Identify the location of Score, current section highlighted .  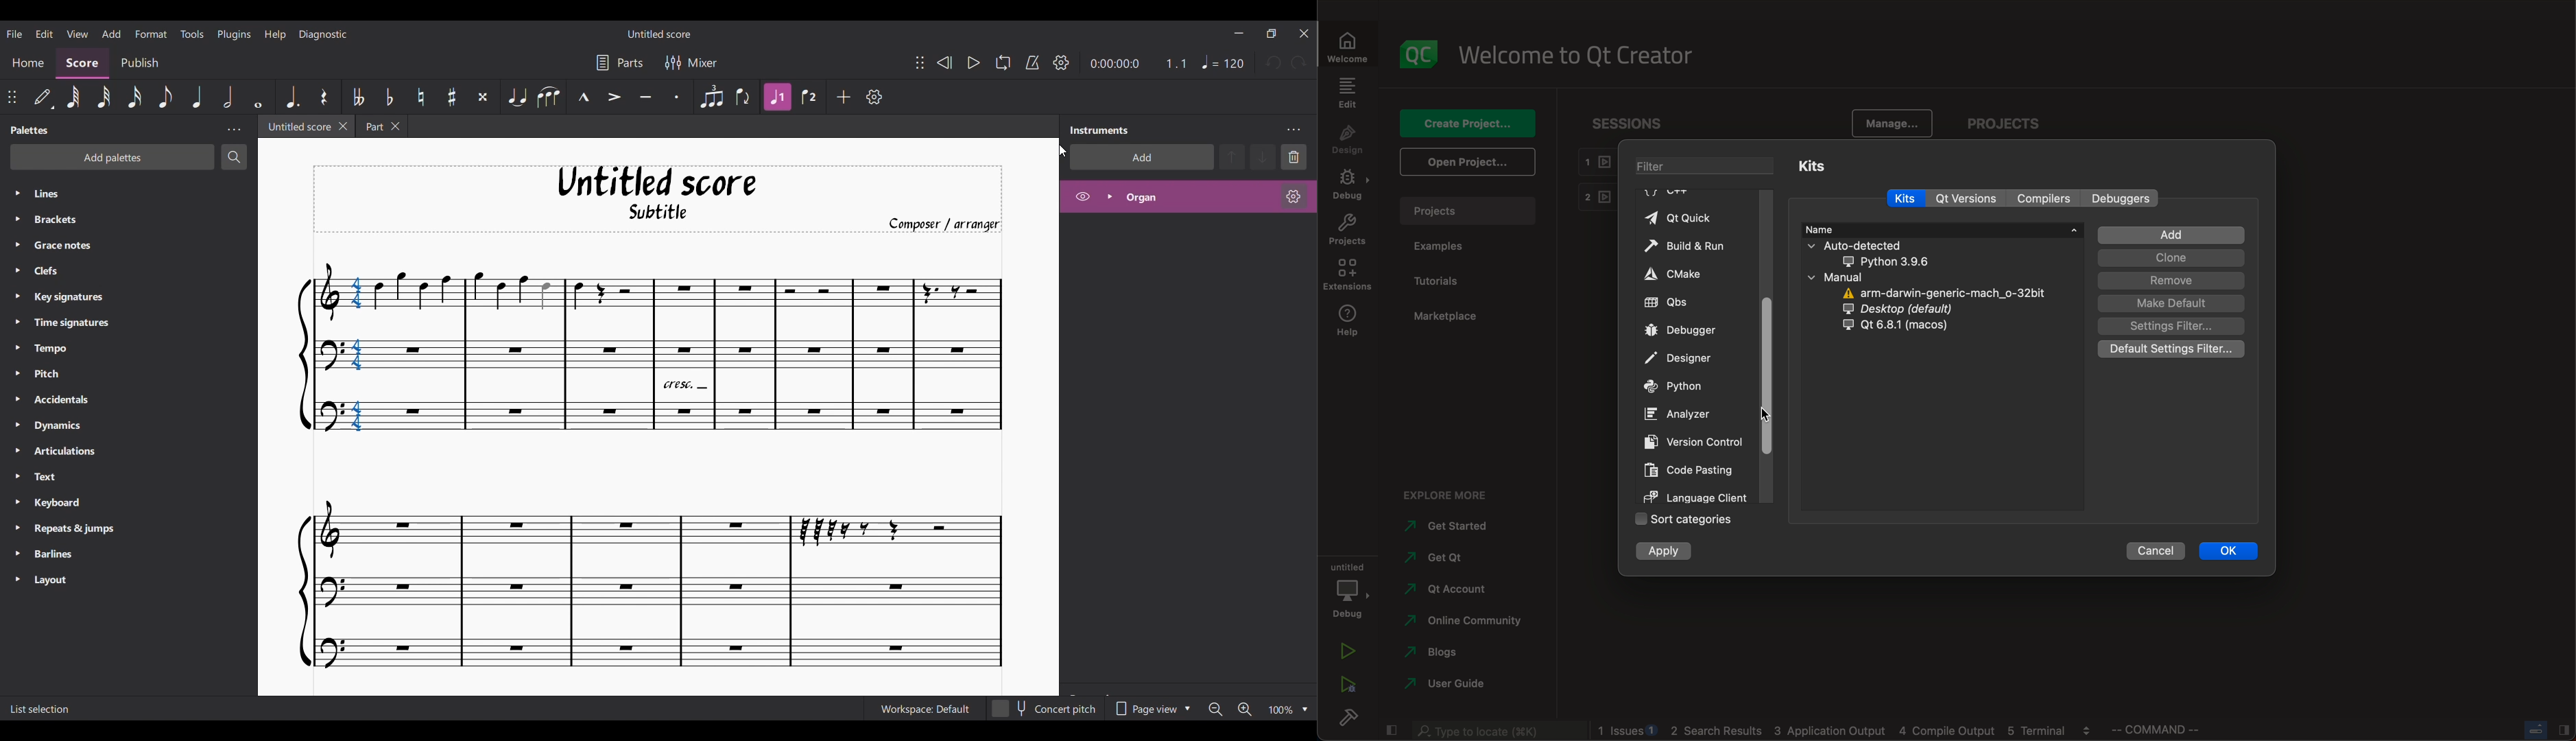
(82, 64).